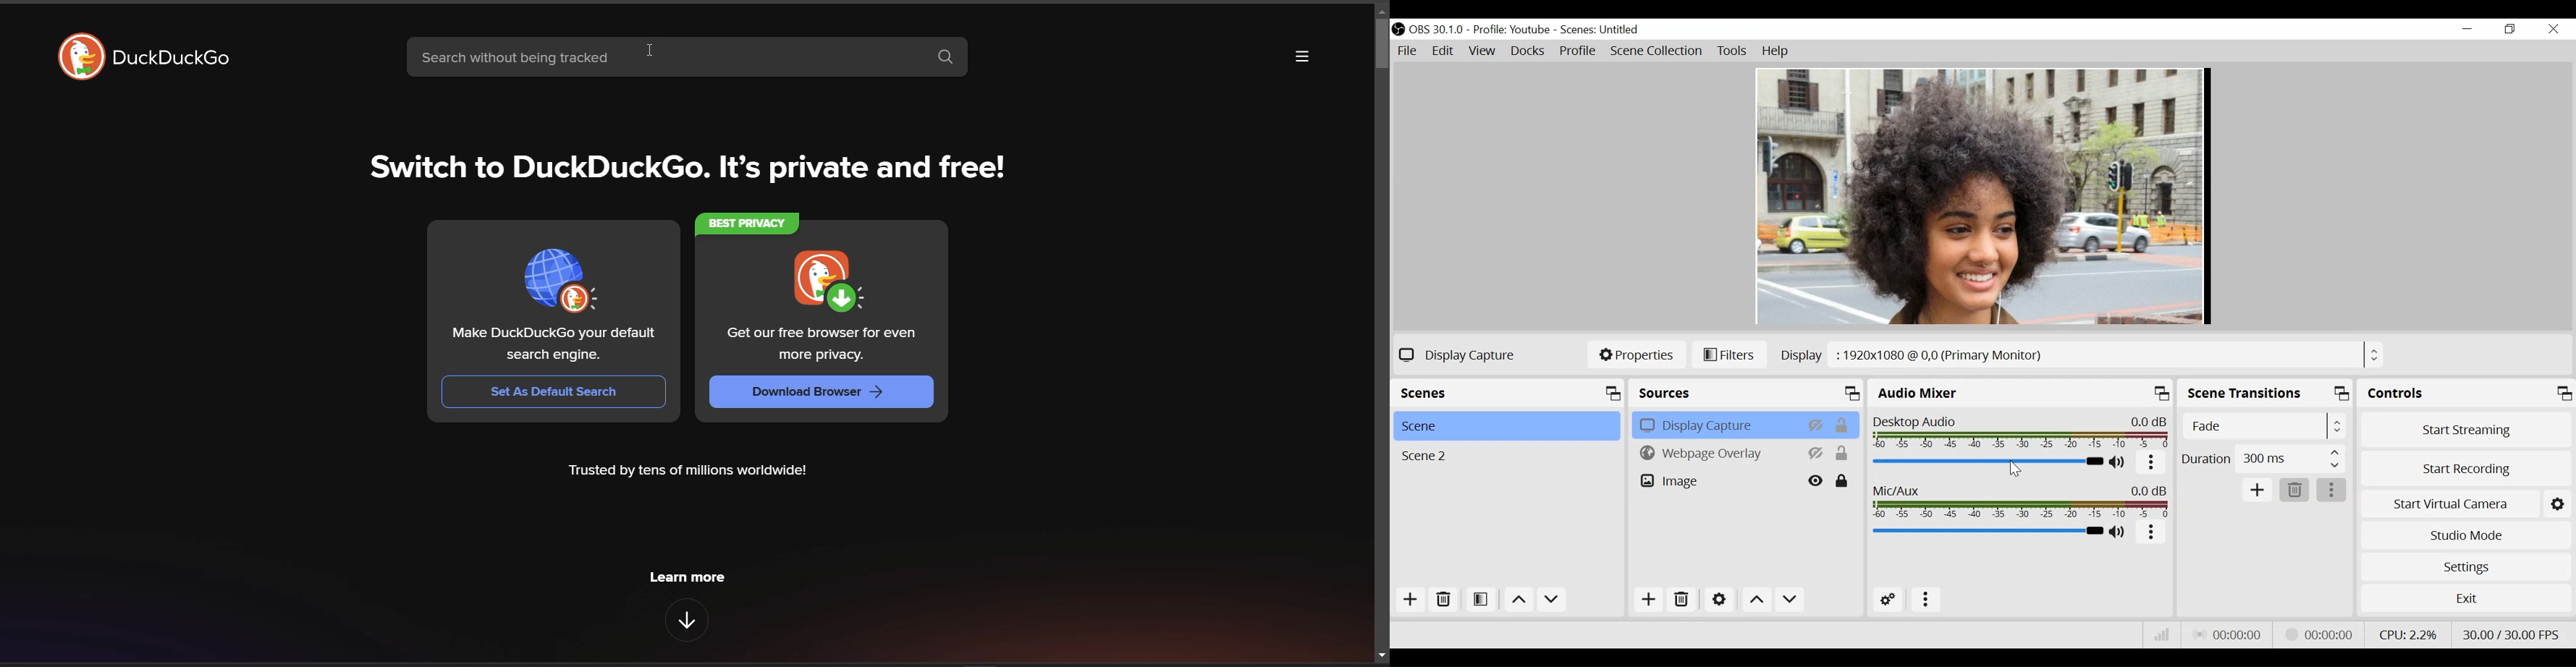 The width and height of the screenshot is (2576, 672). Describe the element at coordinates (2264, 426) in the screenshot. I see `Select Scene Transitions` at that location.